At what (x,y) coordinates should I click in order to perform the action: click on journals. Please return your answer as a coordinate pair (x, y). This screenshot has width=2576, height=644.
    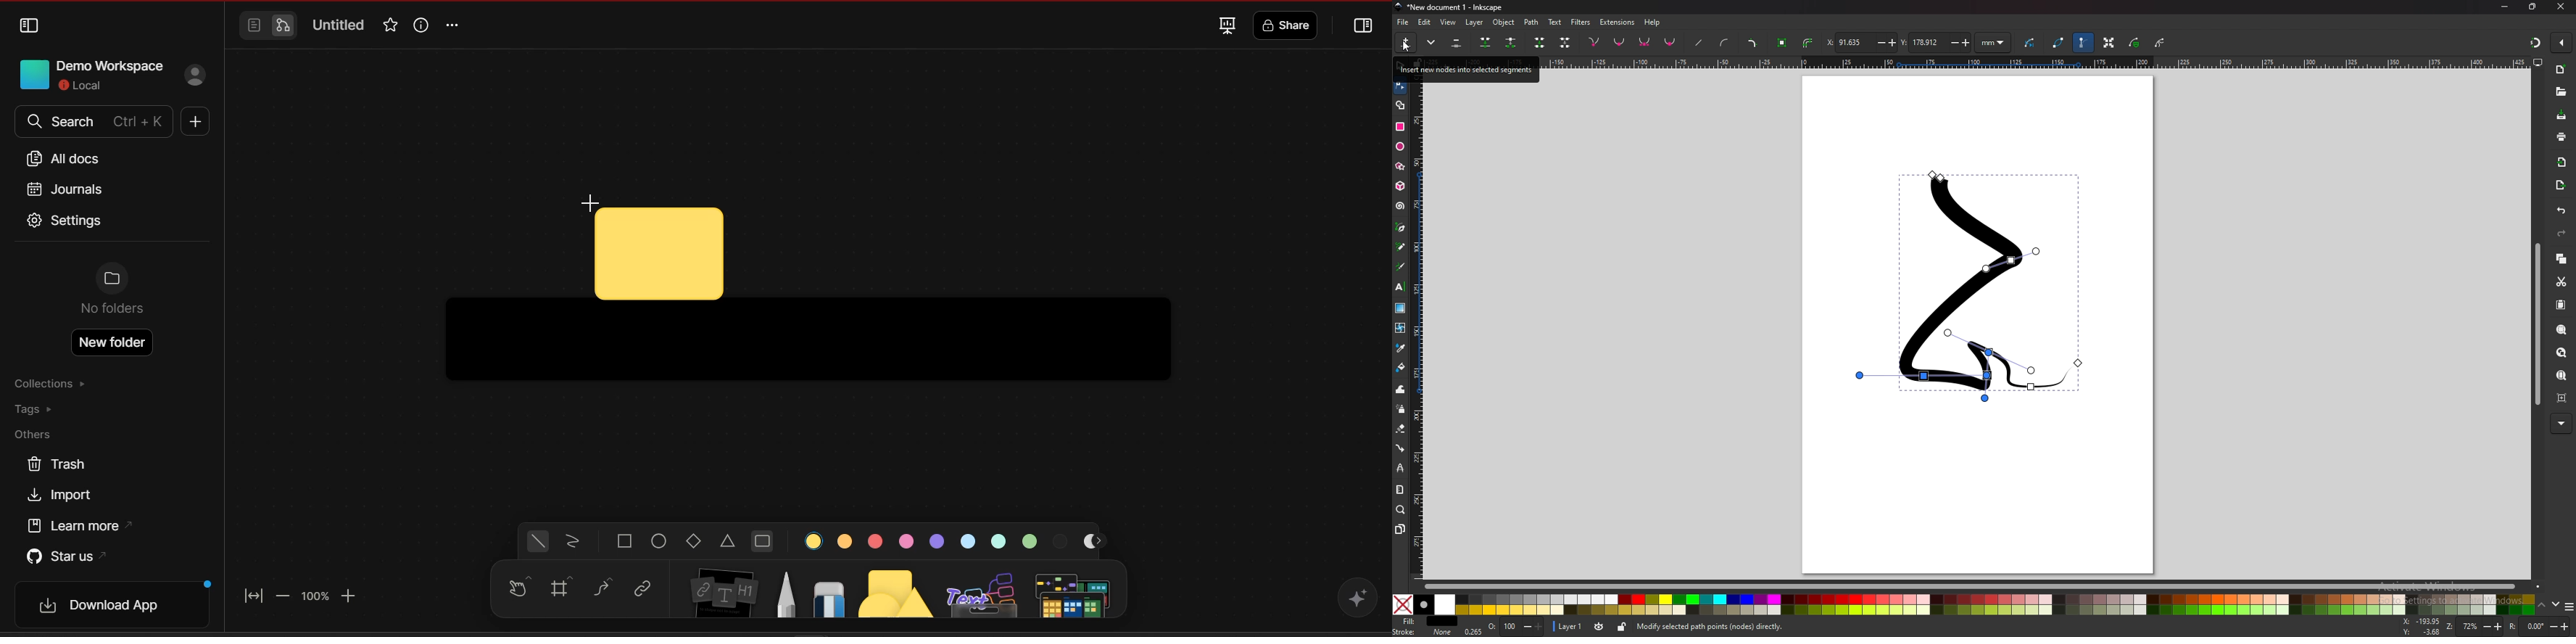
    Looking at the image, I should click on (64, 189).